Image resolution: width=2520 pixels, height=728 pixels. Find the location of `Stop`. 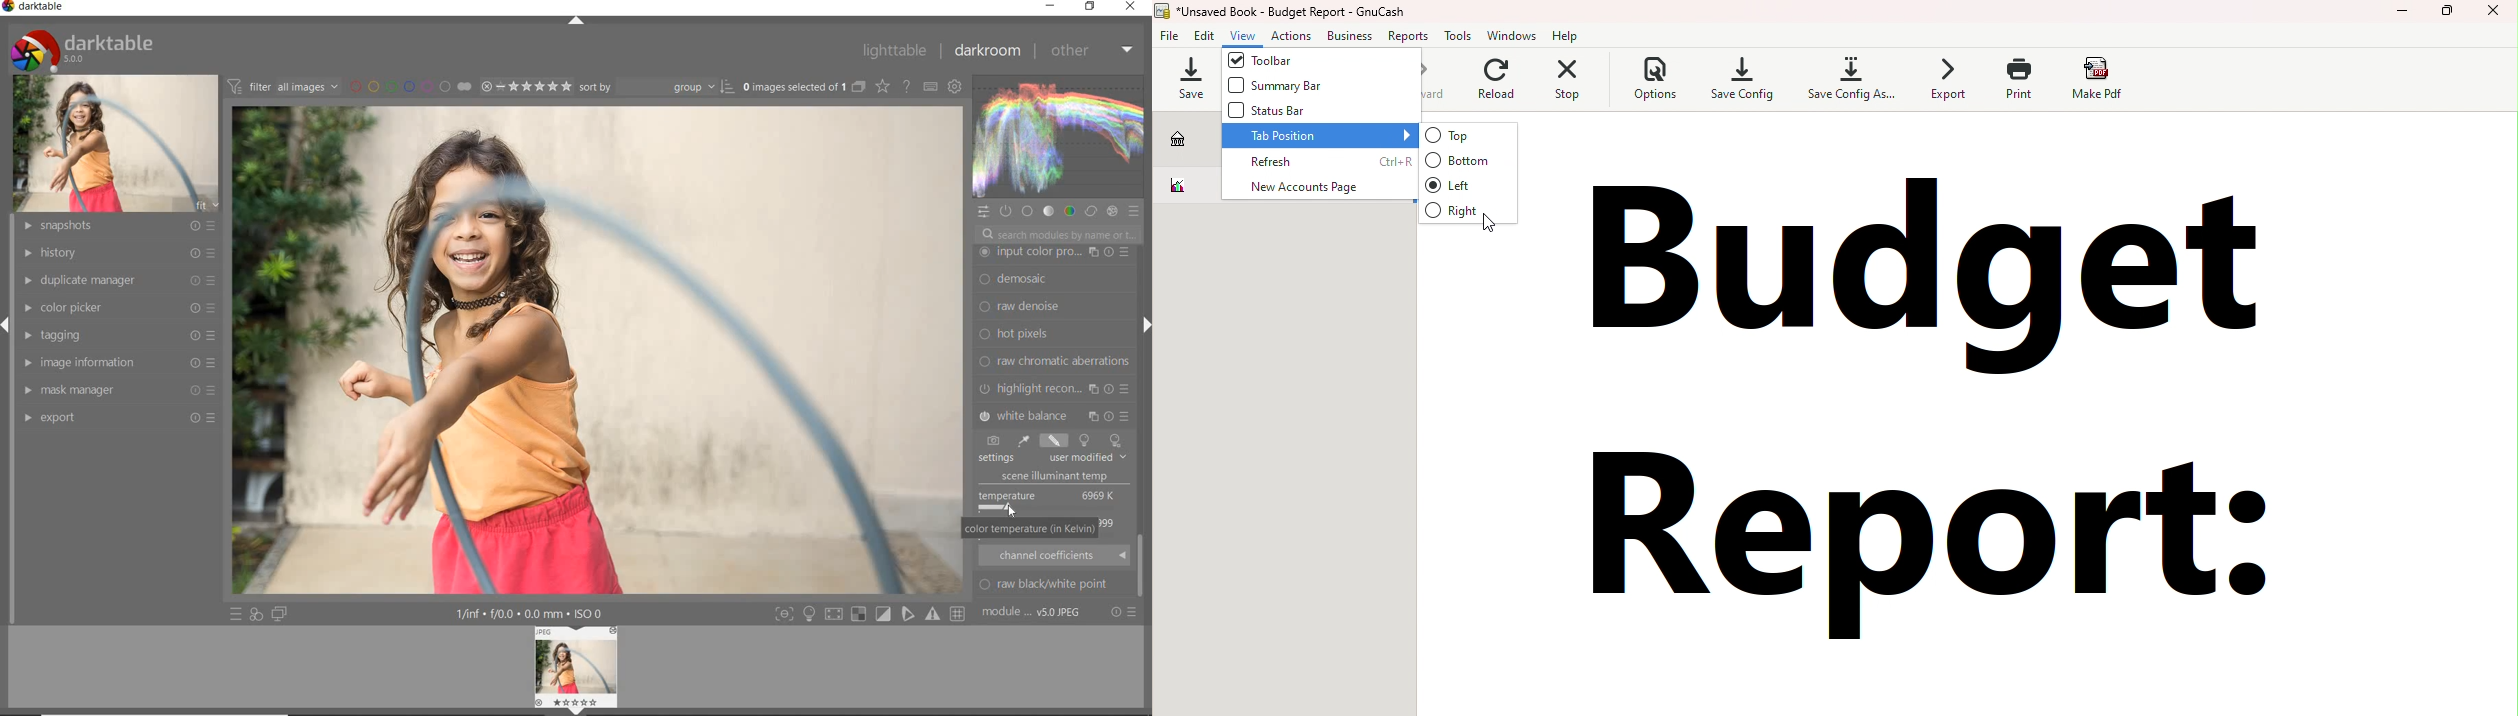

Stop is located at coordinates (1581, 86).